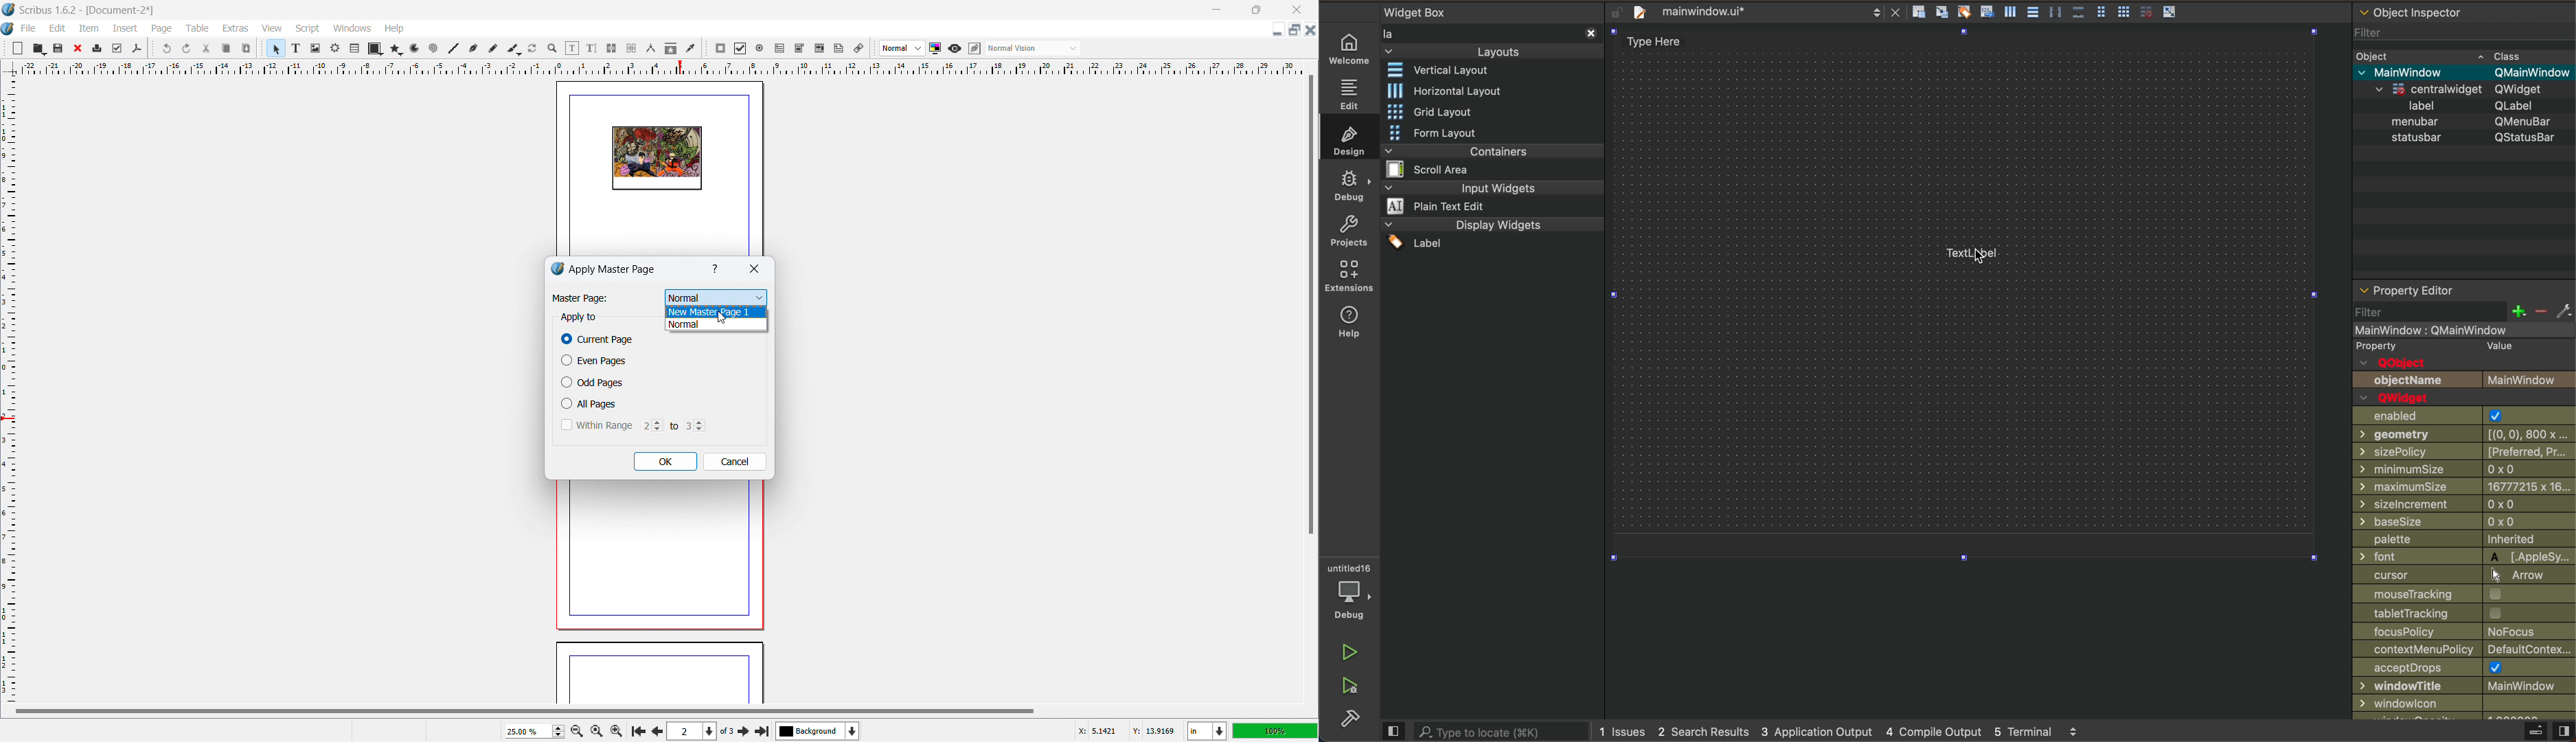  I want to click on zoom to 100%, so click(596, 730).